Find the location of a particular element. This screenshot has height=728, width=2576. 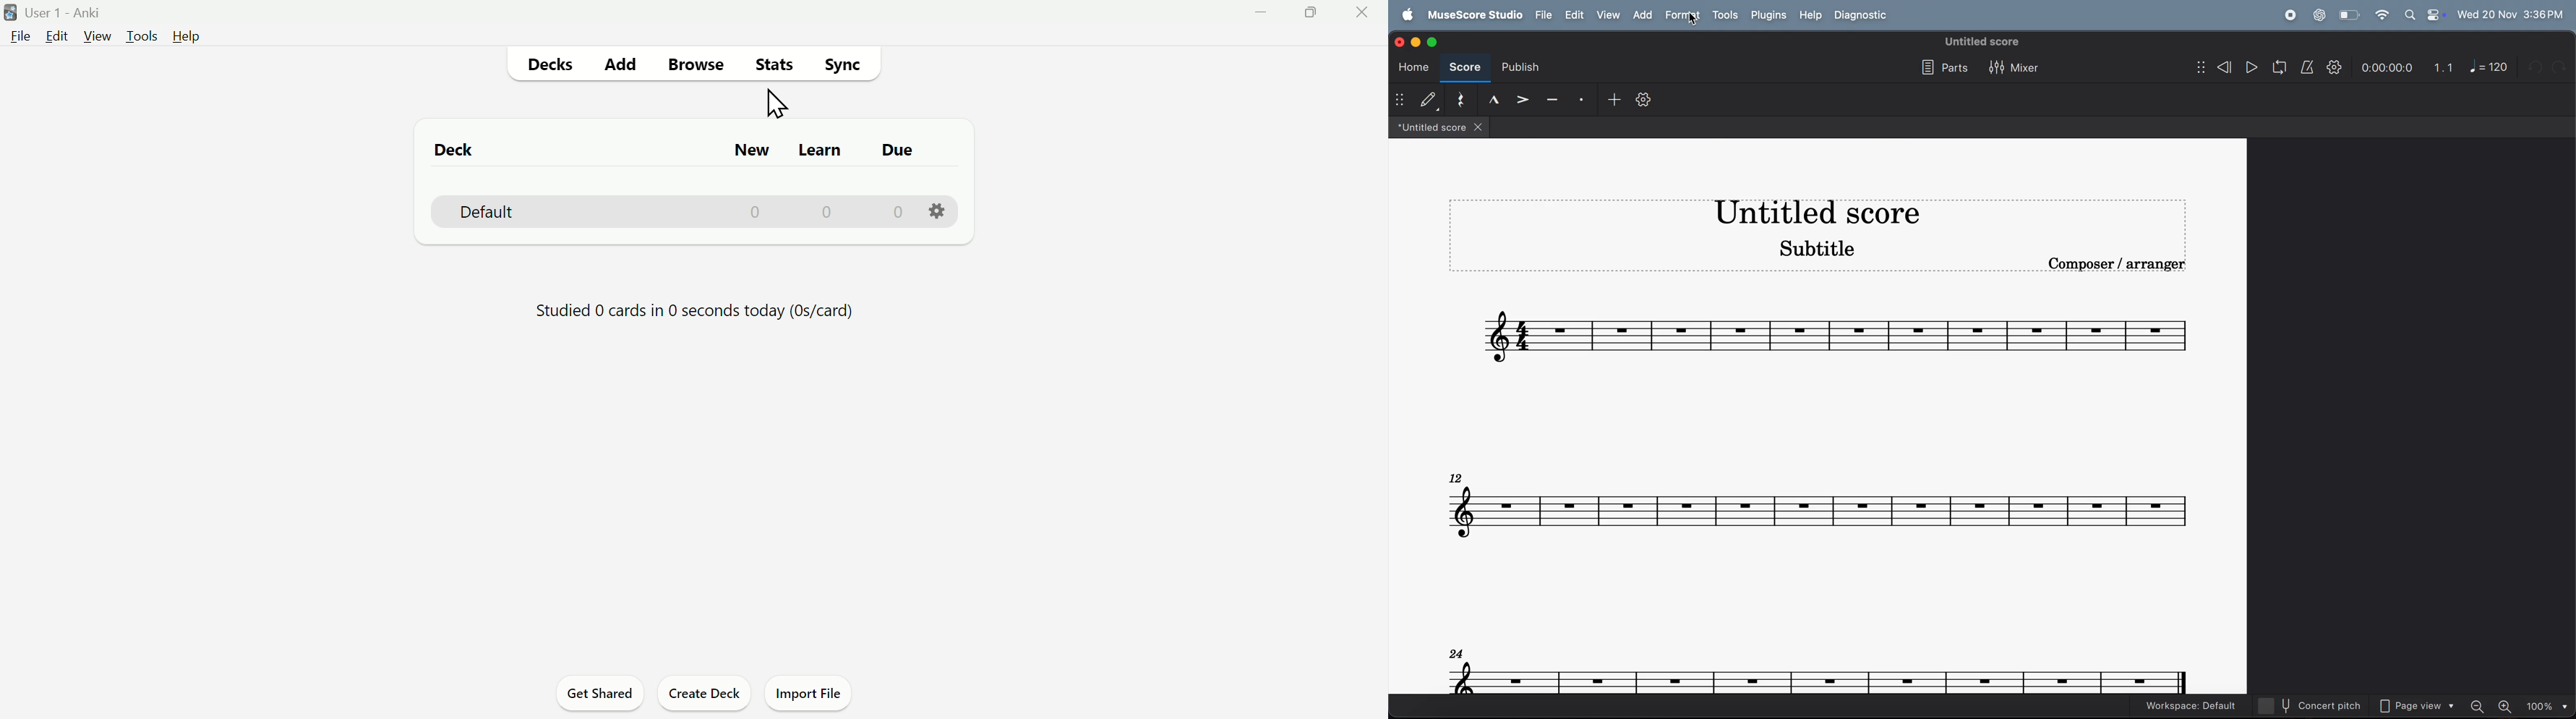

Edit is located at coordinates (54, 36).